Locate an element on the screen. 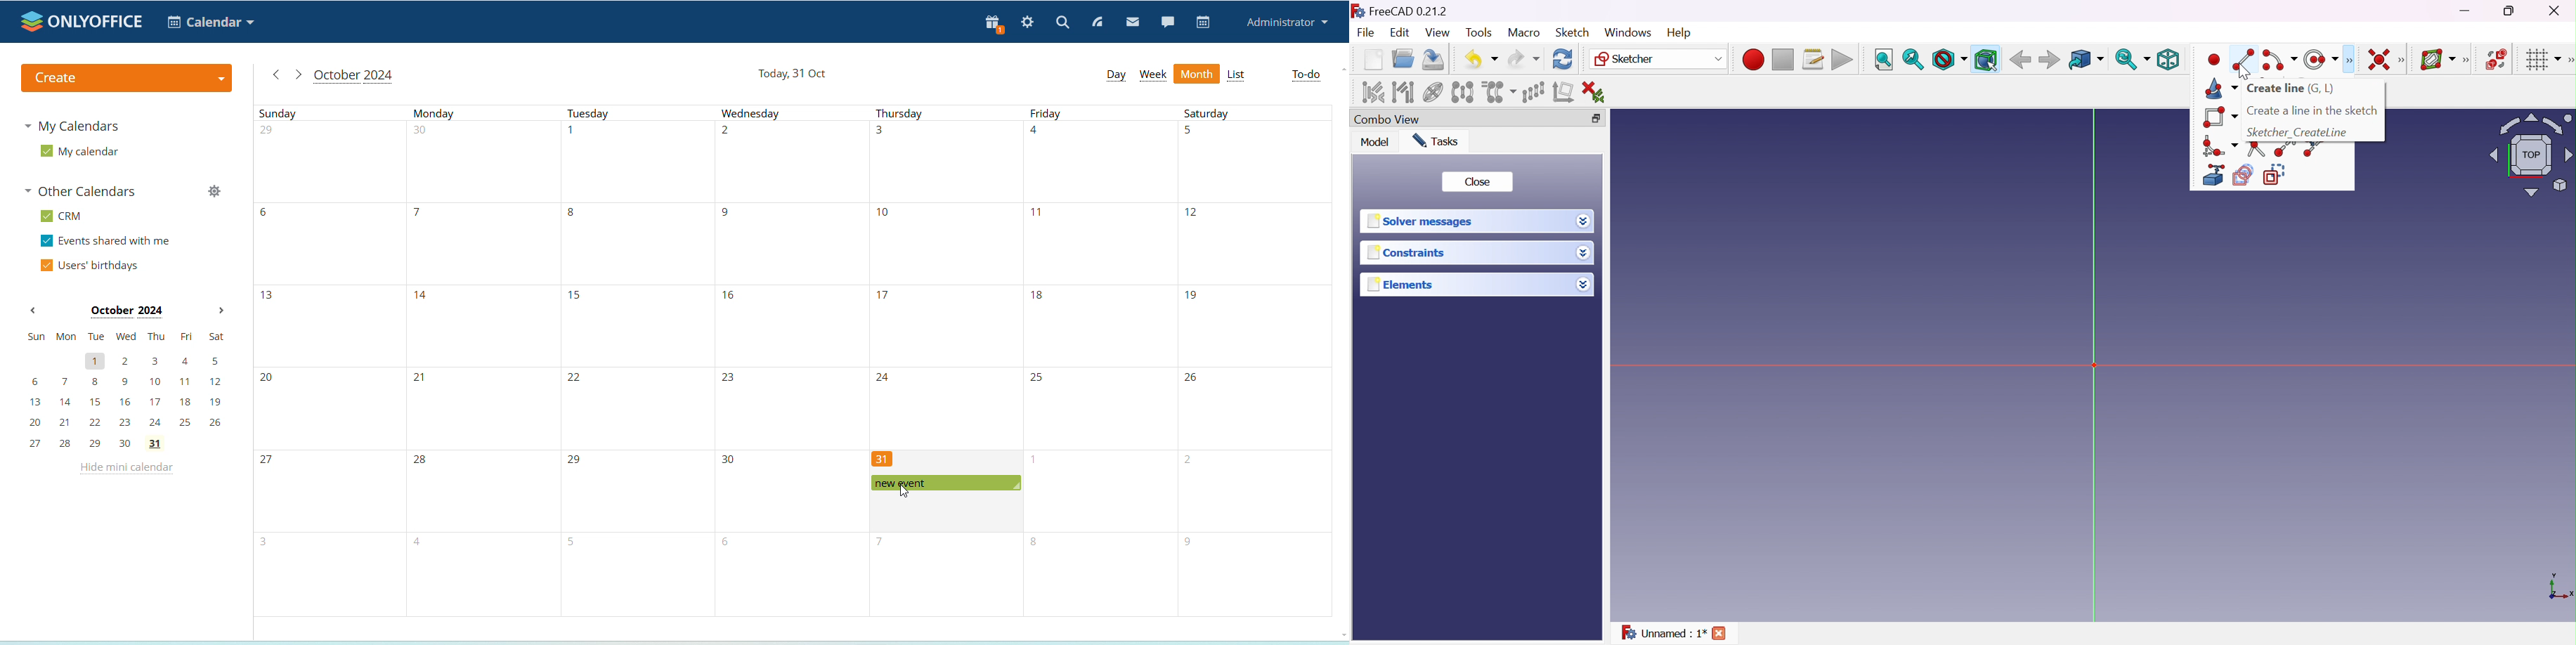  Fit all is located at coordinates (1883, 60).